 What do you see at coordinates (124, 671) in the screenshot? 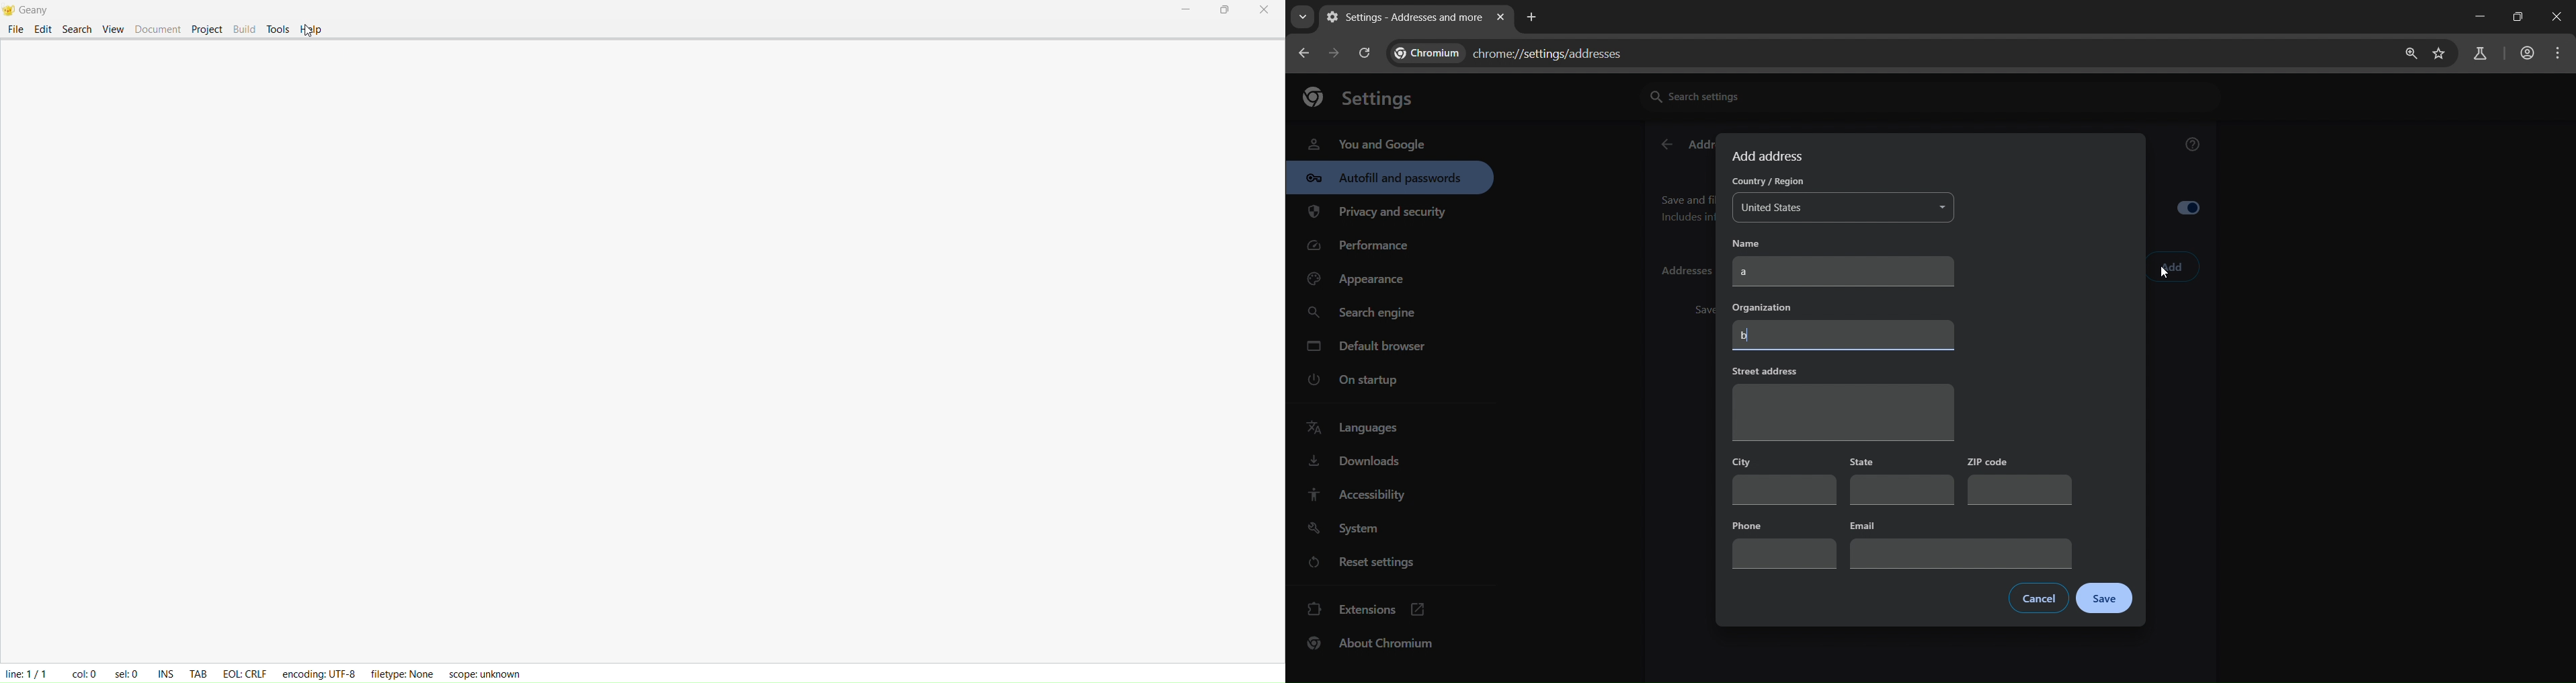
I see `selected` at bounding box center [124, 671].